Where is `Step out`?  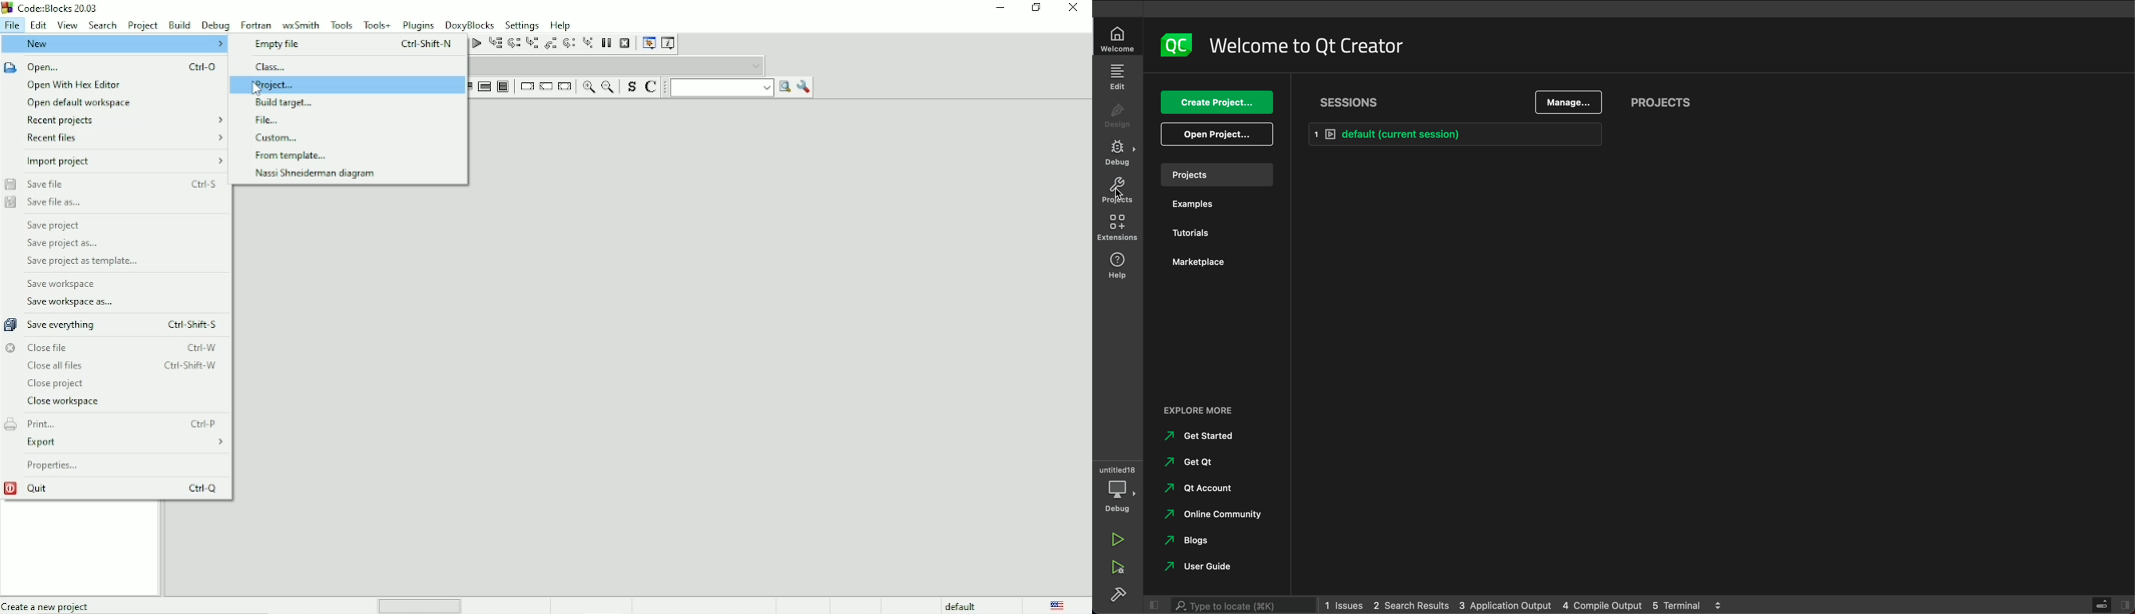
Step out is located at coordinates (550, 43).